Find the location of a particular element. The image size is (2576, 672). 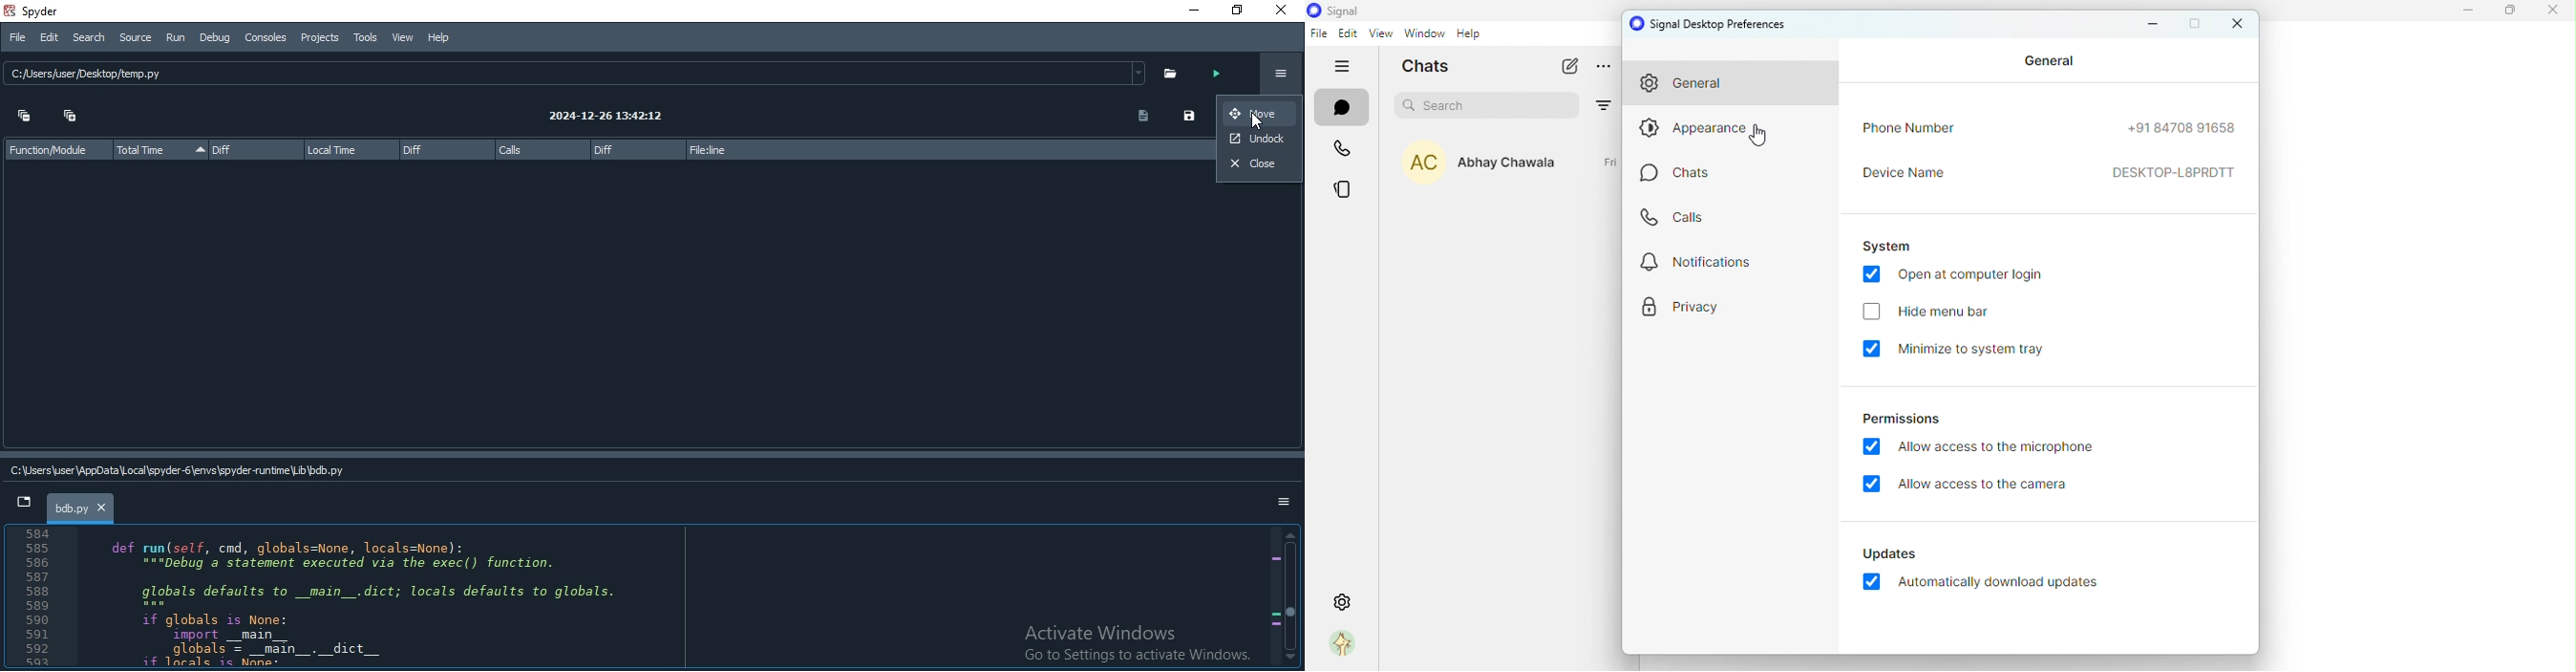

close is located at coordinates (1259, 168).